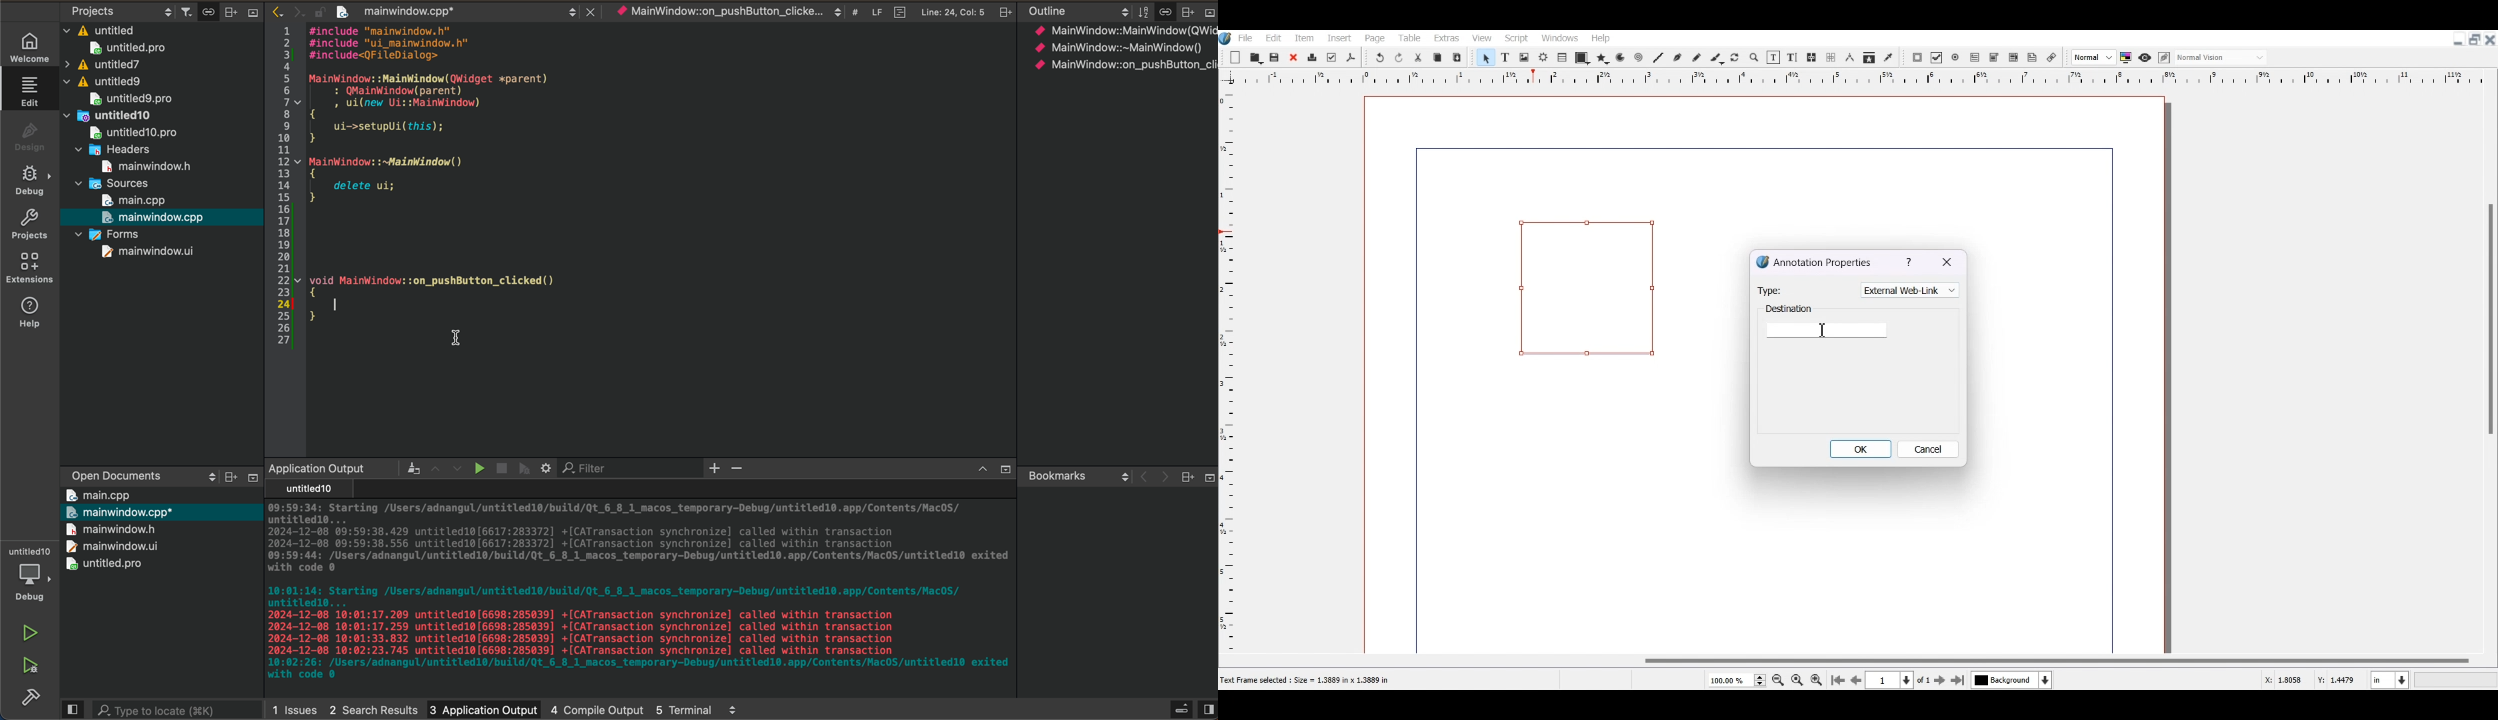 This screenshot has width=2520, height=728. What do you see at coordinates (1208, 12) in the screenshot?
I see `` at bounding box center [1208, 12].